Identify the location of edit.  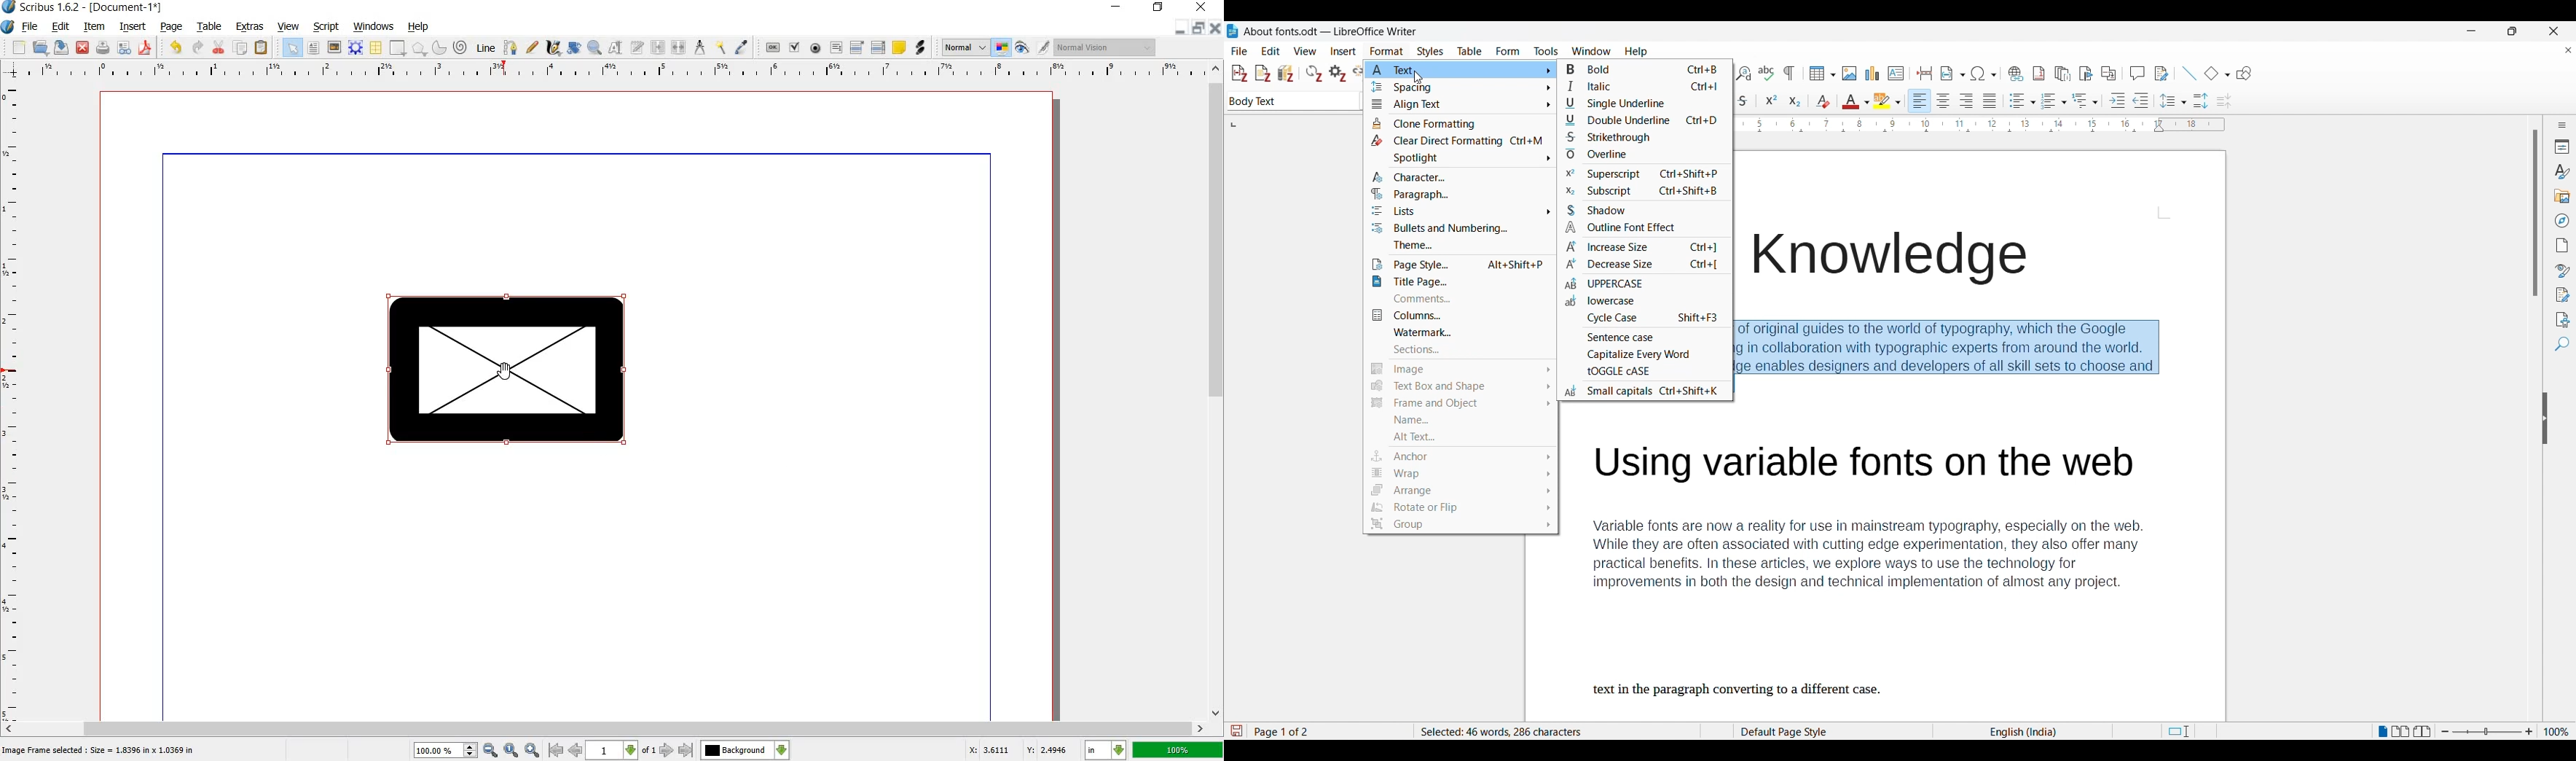
(60, 27).